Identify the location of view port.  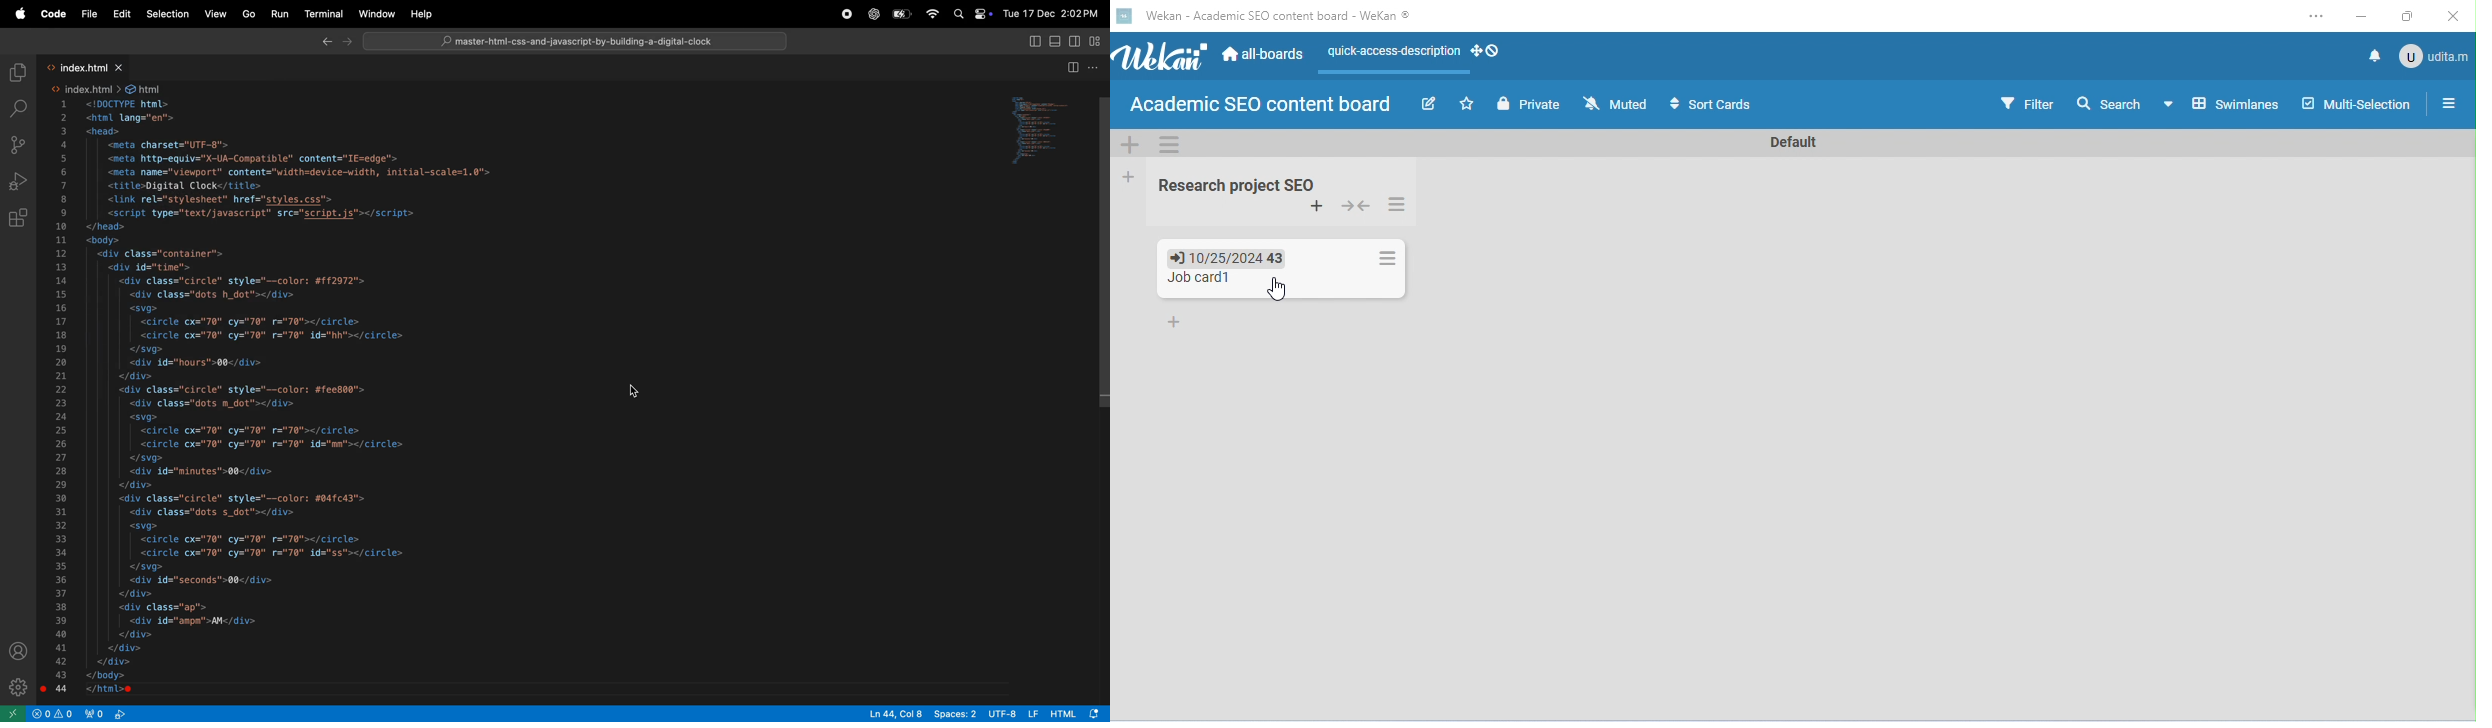
(120, 713).